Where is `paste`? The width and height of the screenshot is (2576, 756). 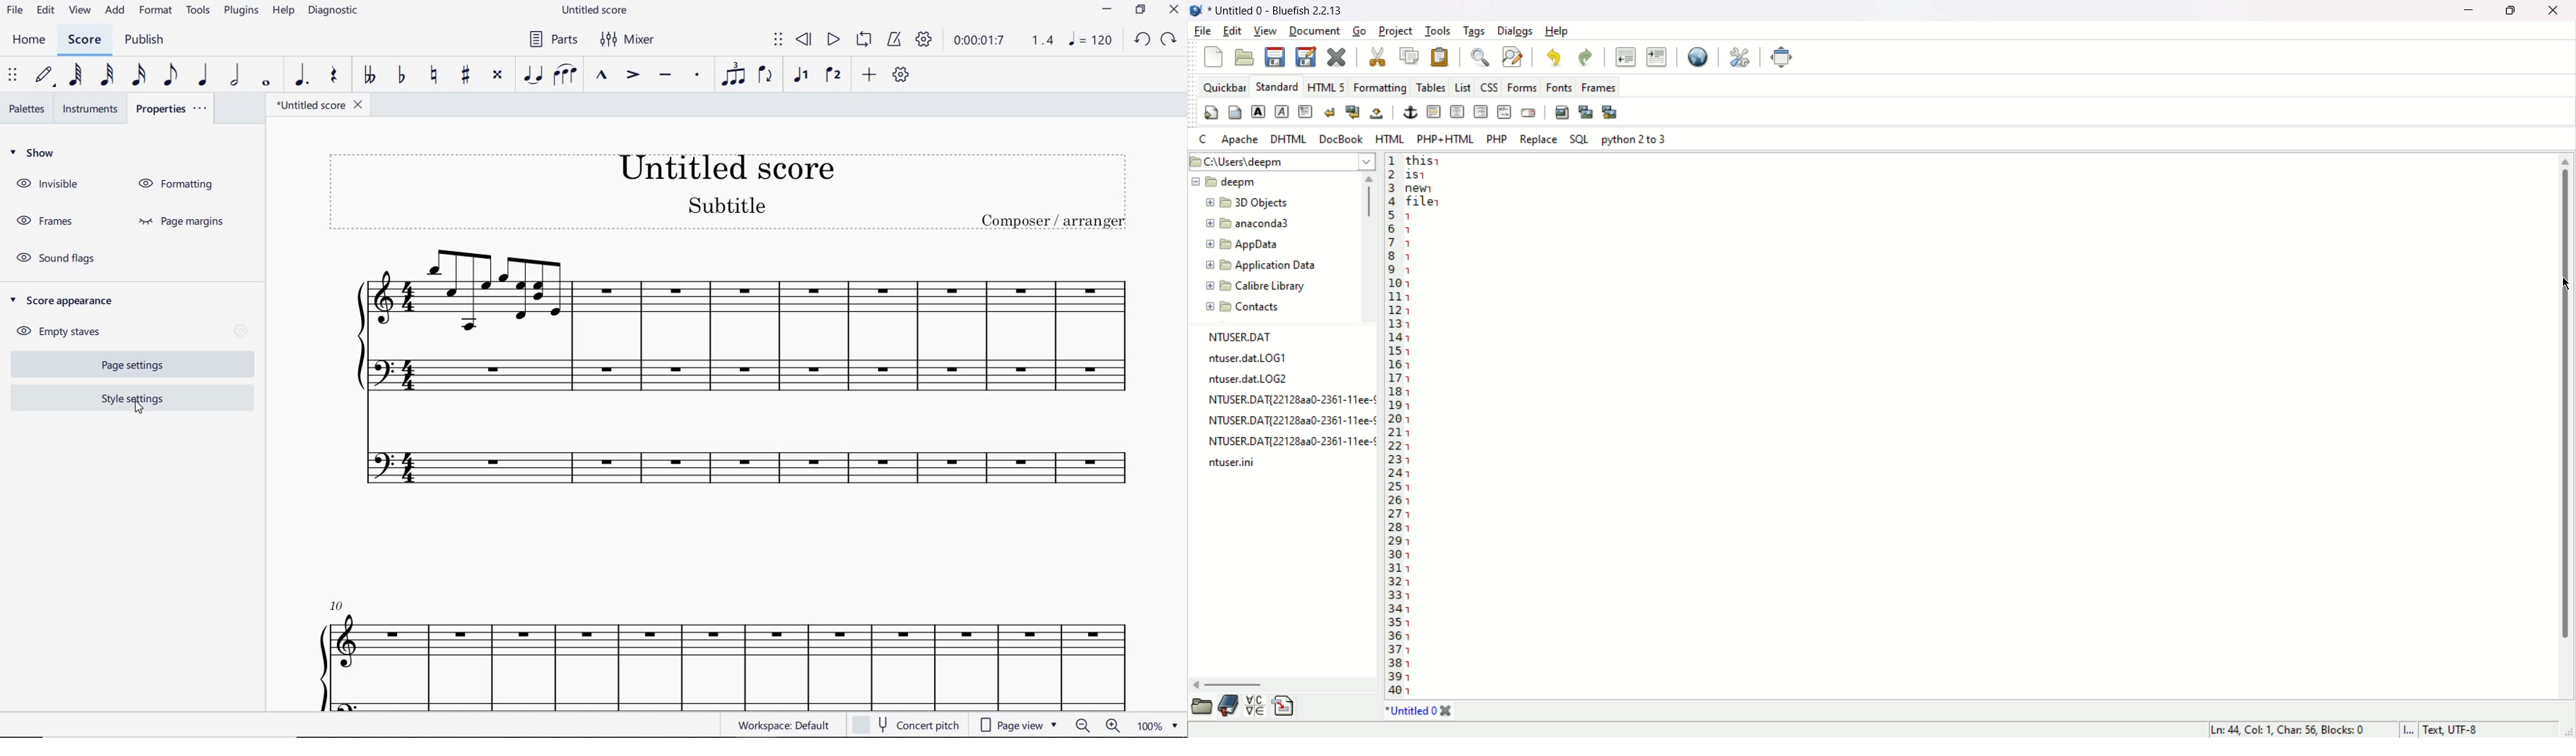 paste is located at coordinates (1440, 57).